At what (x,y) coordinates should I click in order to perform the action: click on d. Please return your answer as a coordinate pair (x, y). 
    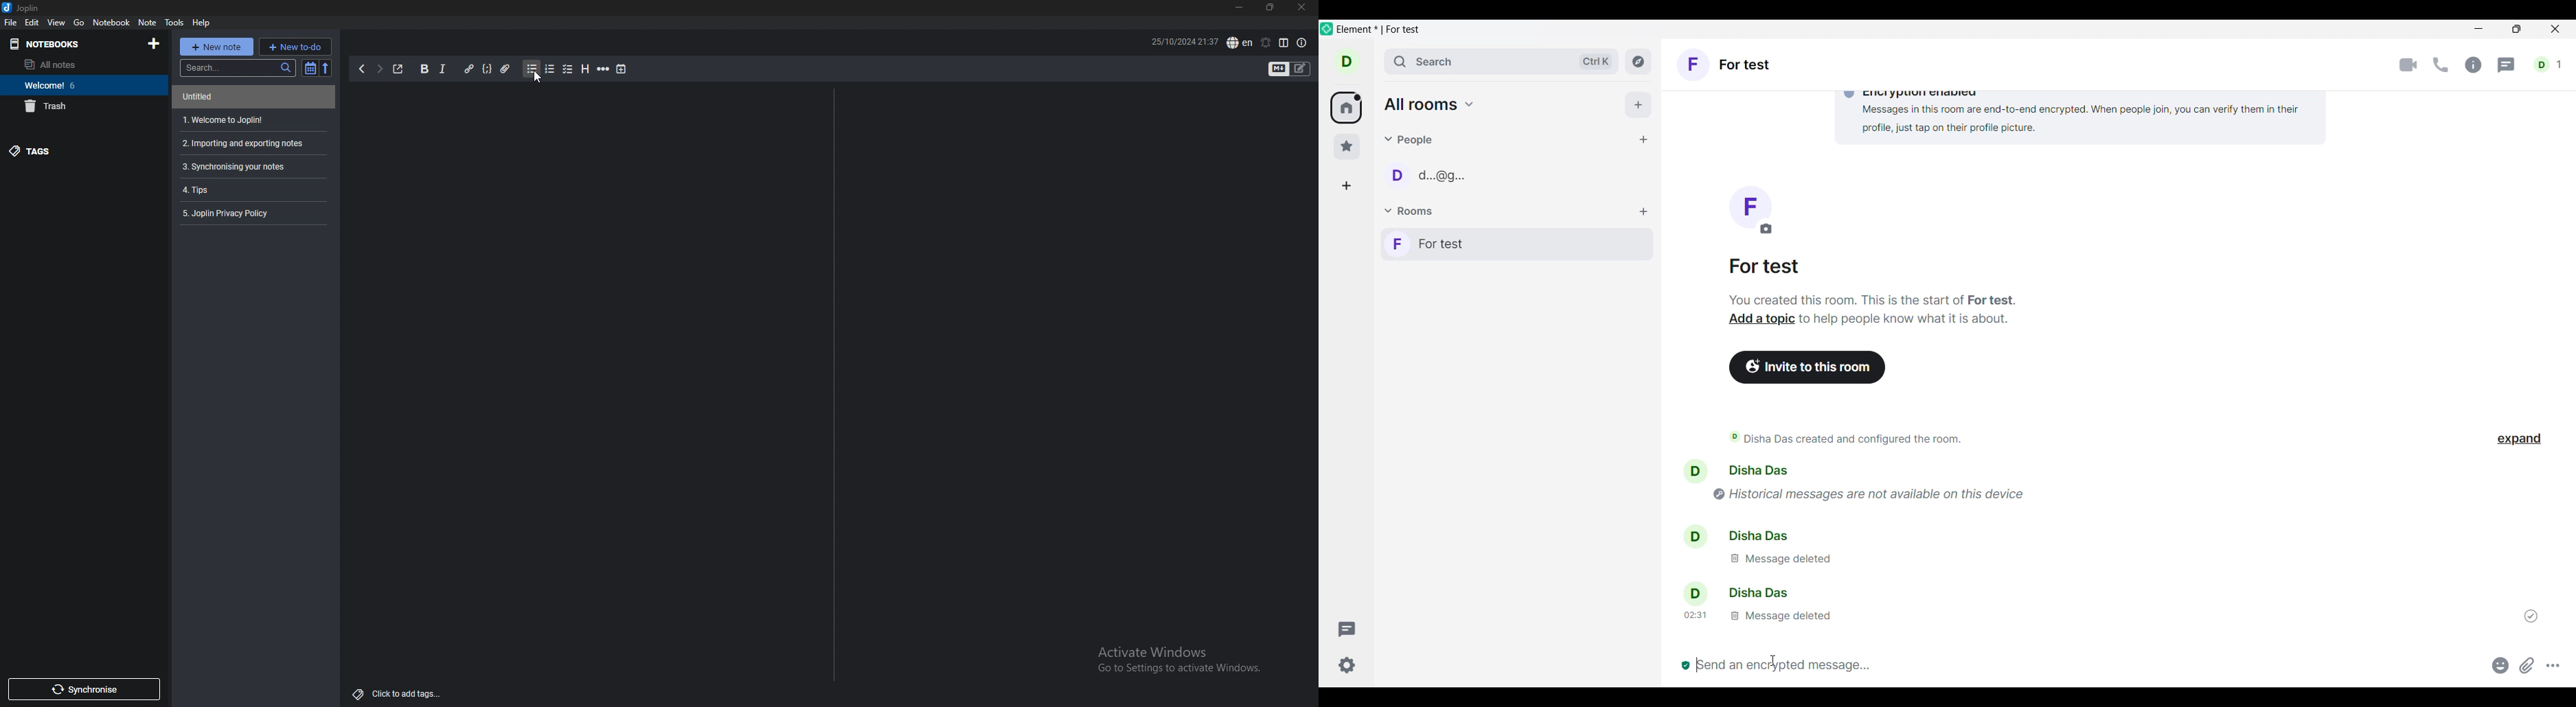
    Looking at the image, I should click on (1347, 61).